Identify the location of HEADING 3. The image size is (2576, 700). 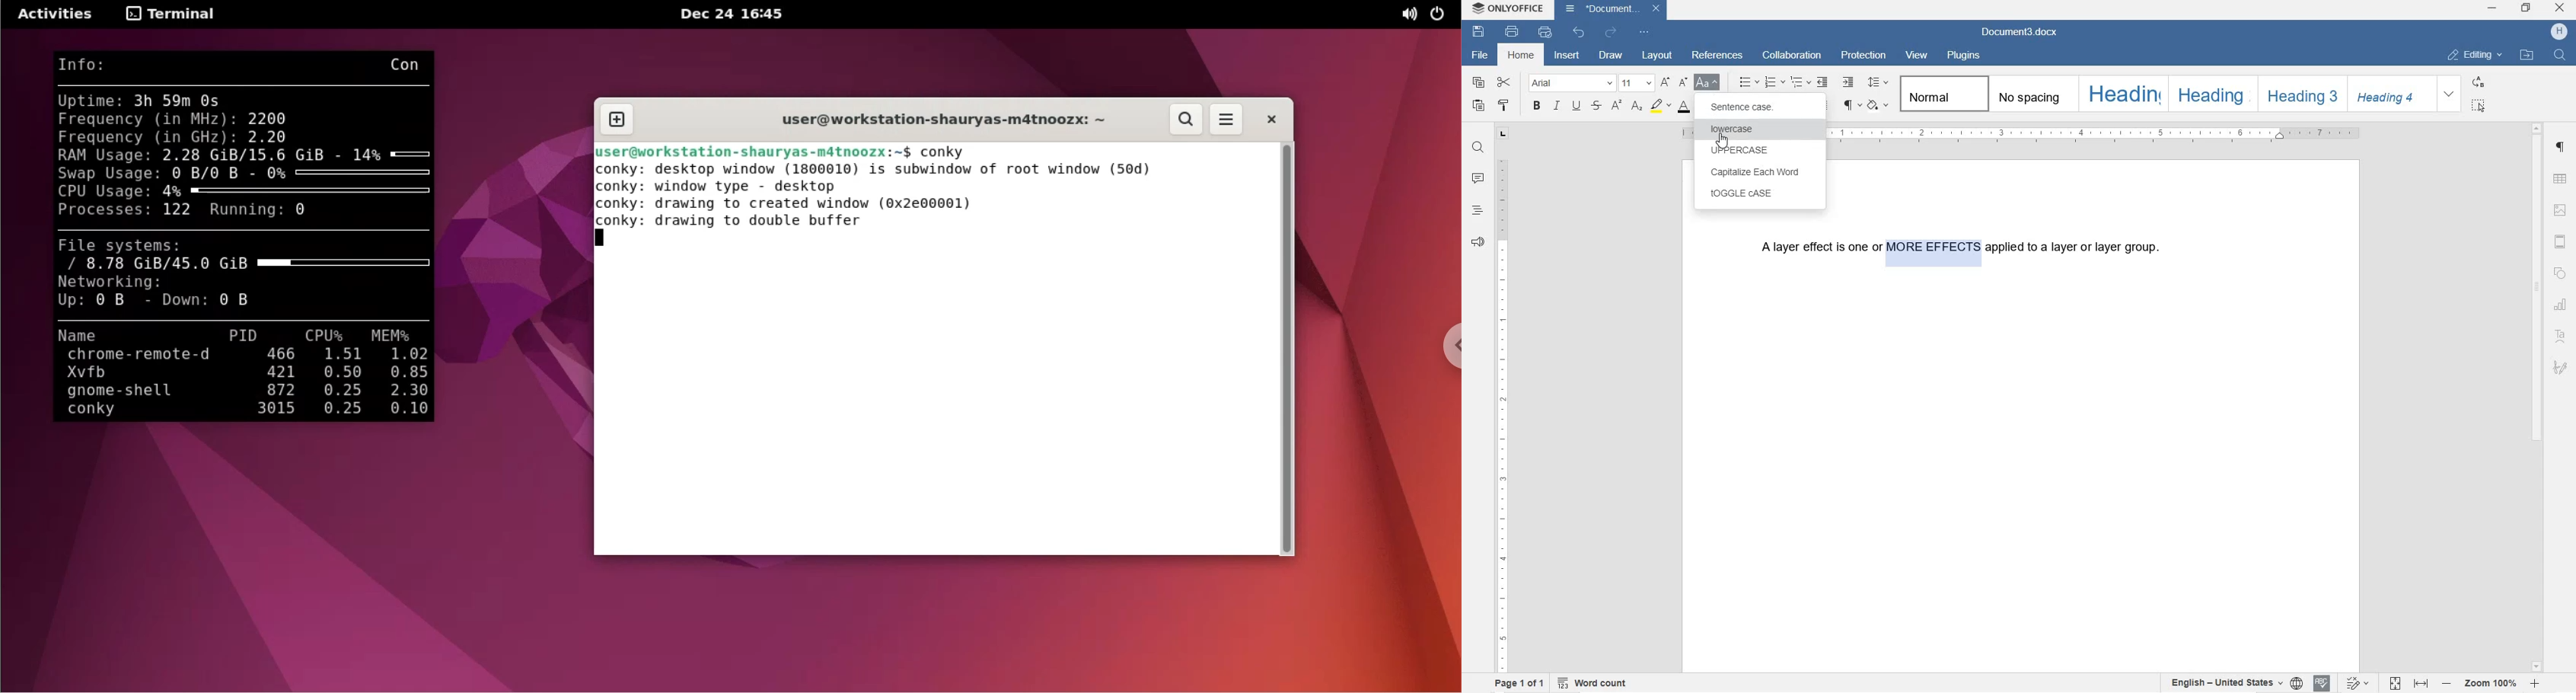
(2301, 94).